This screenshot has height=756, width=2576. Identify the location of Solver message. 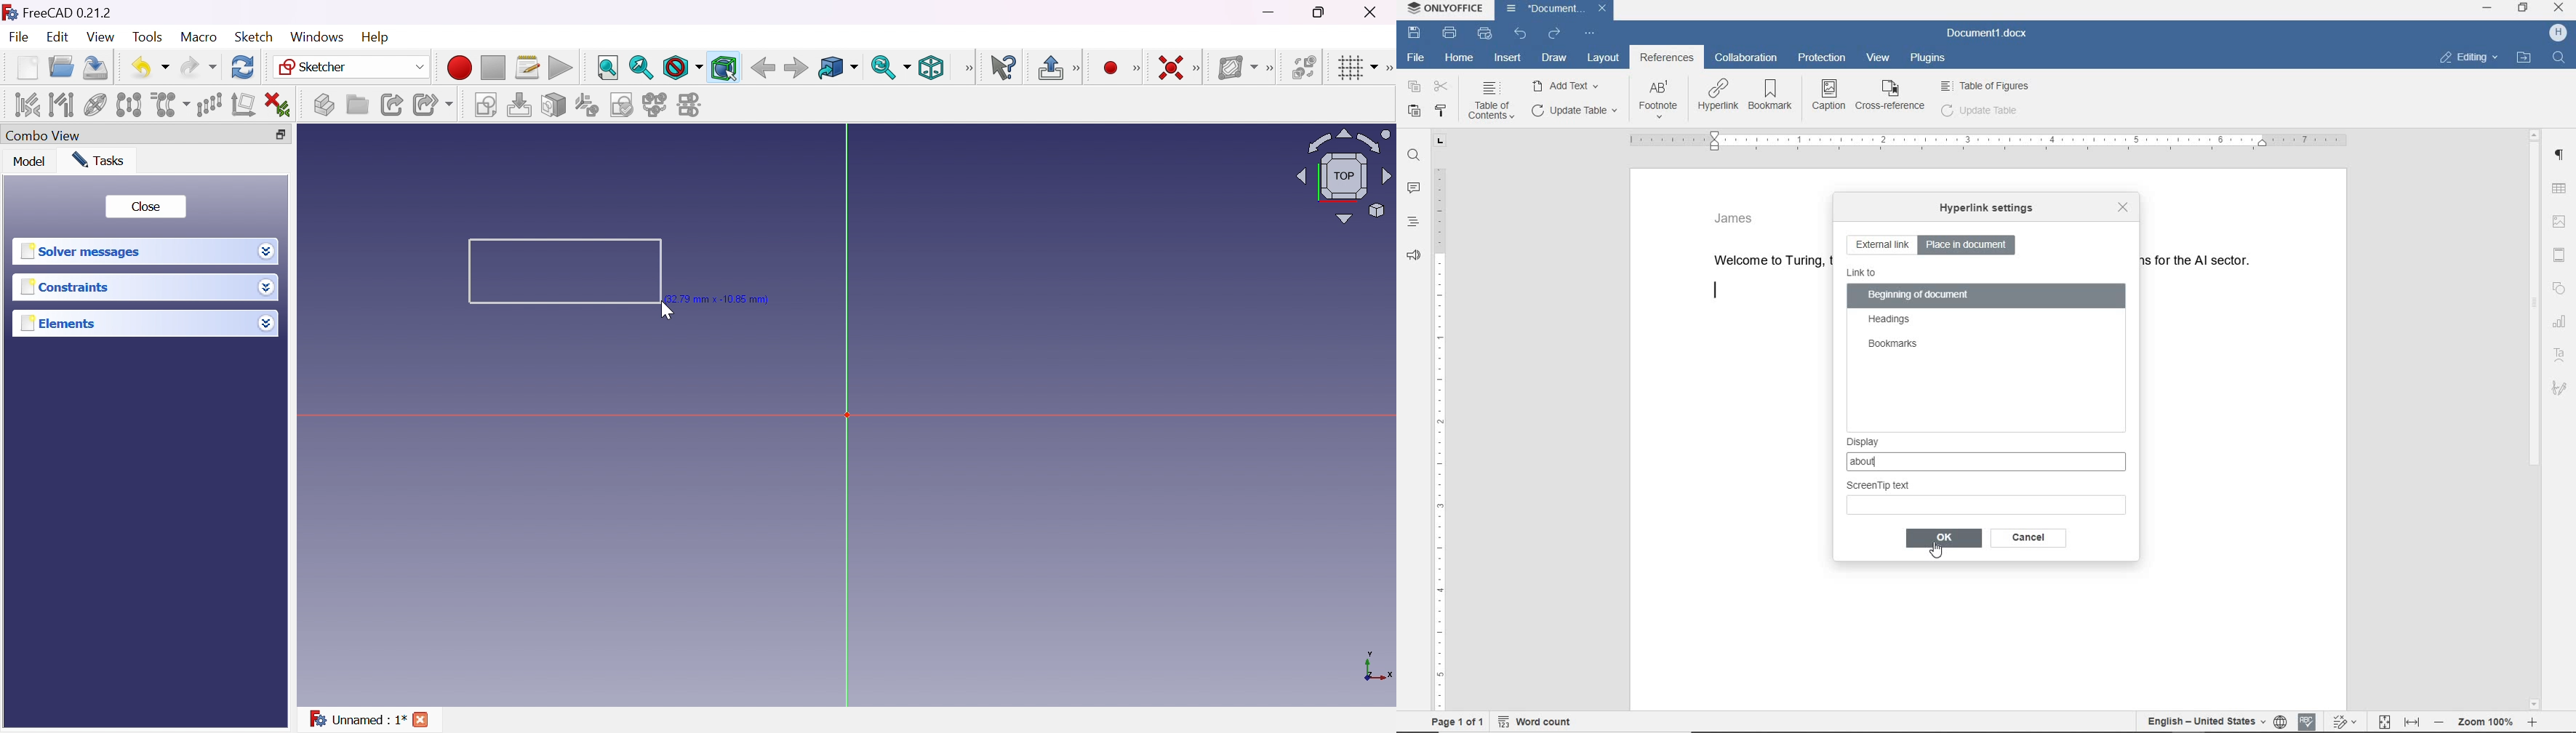
(84, 252).